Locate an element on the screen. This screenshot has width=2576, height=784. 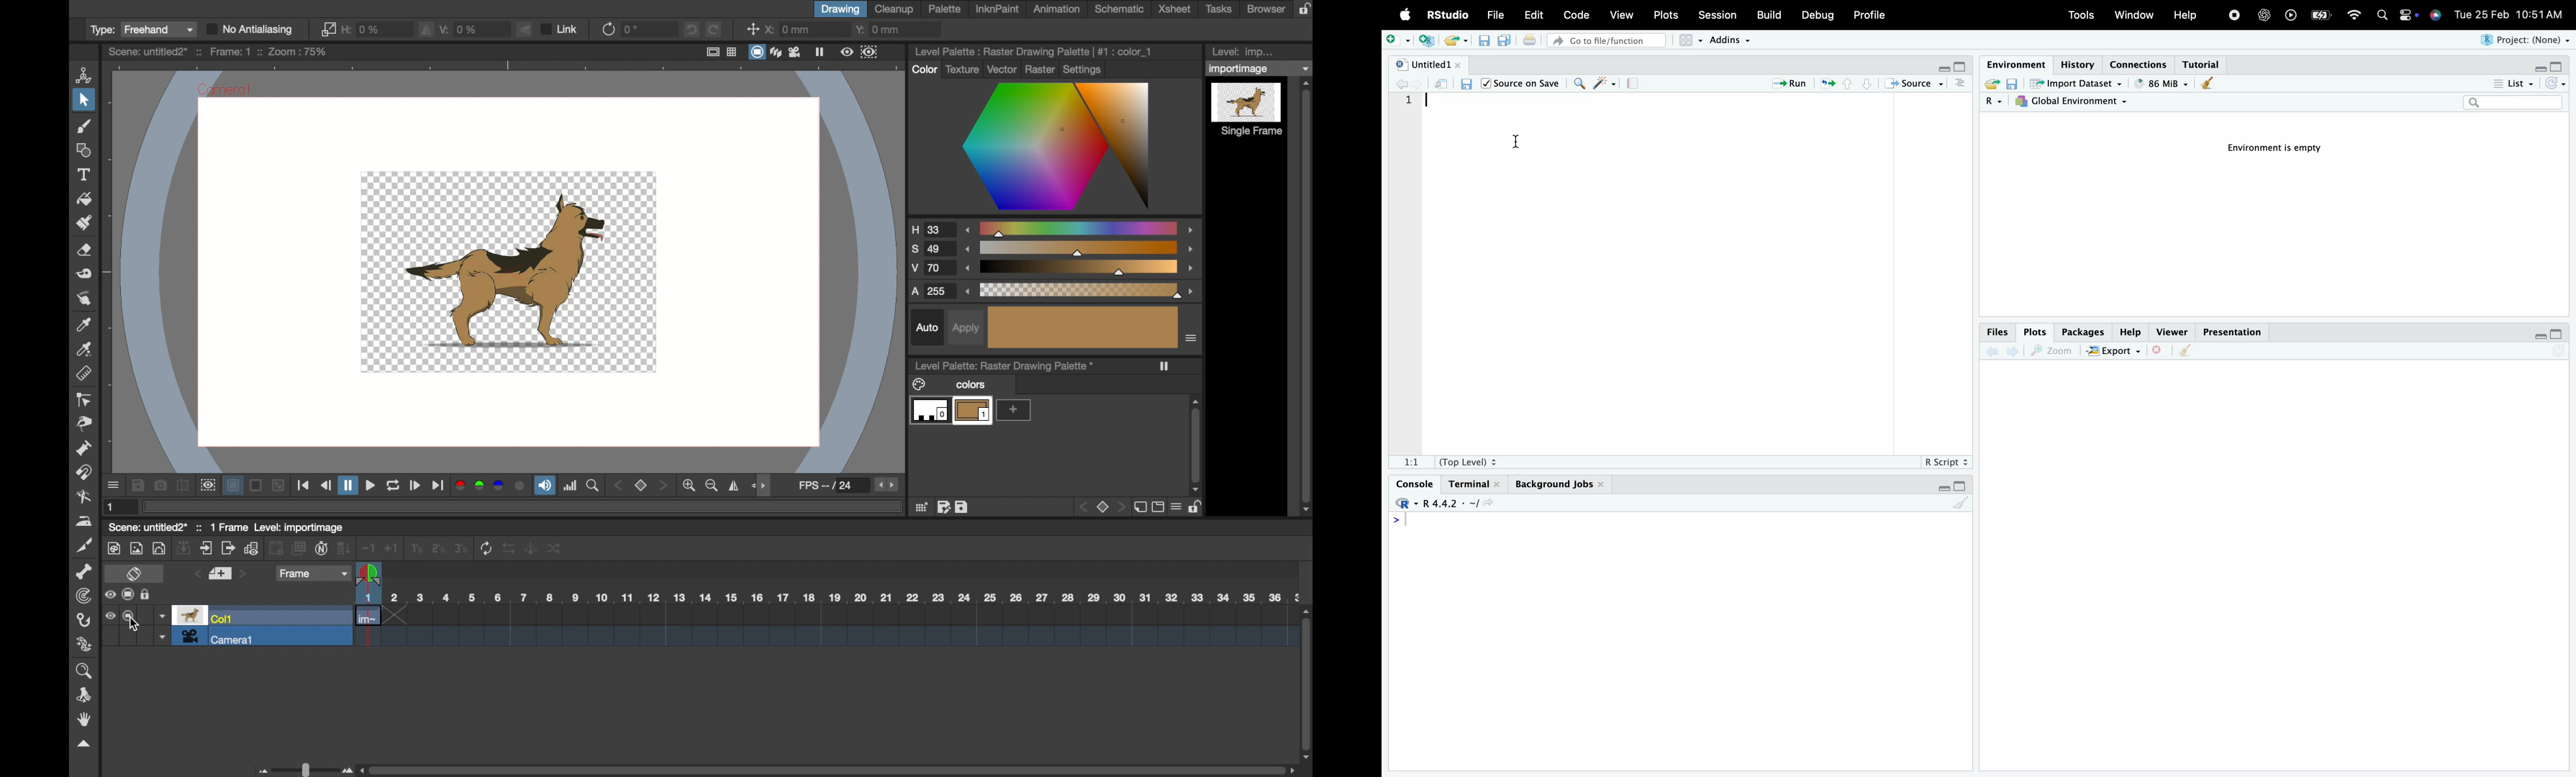
import dataset ~ . is located at coordinates (2080, 82).